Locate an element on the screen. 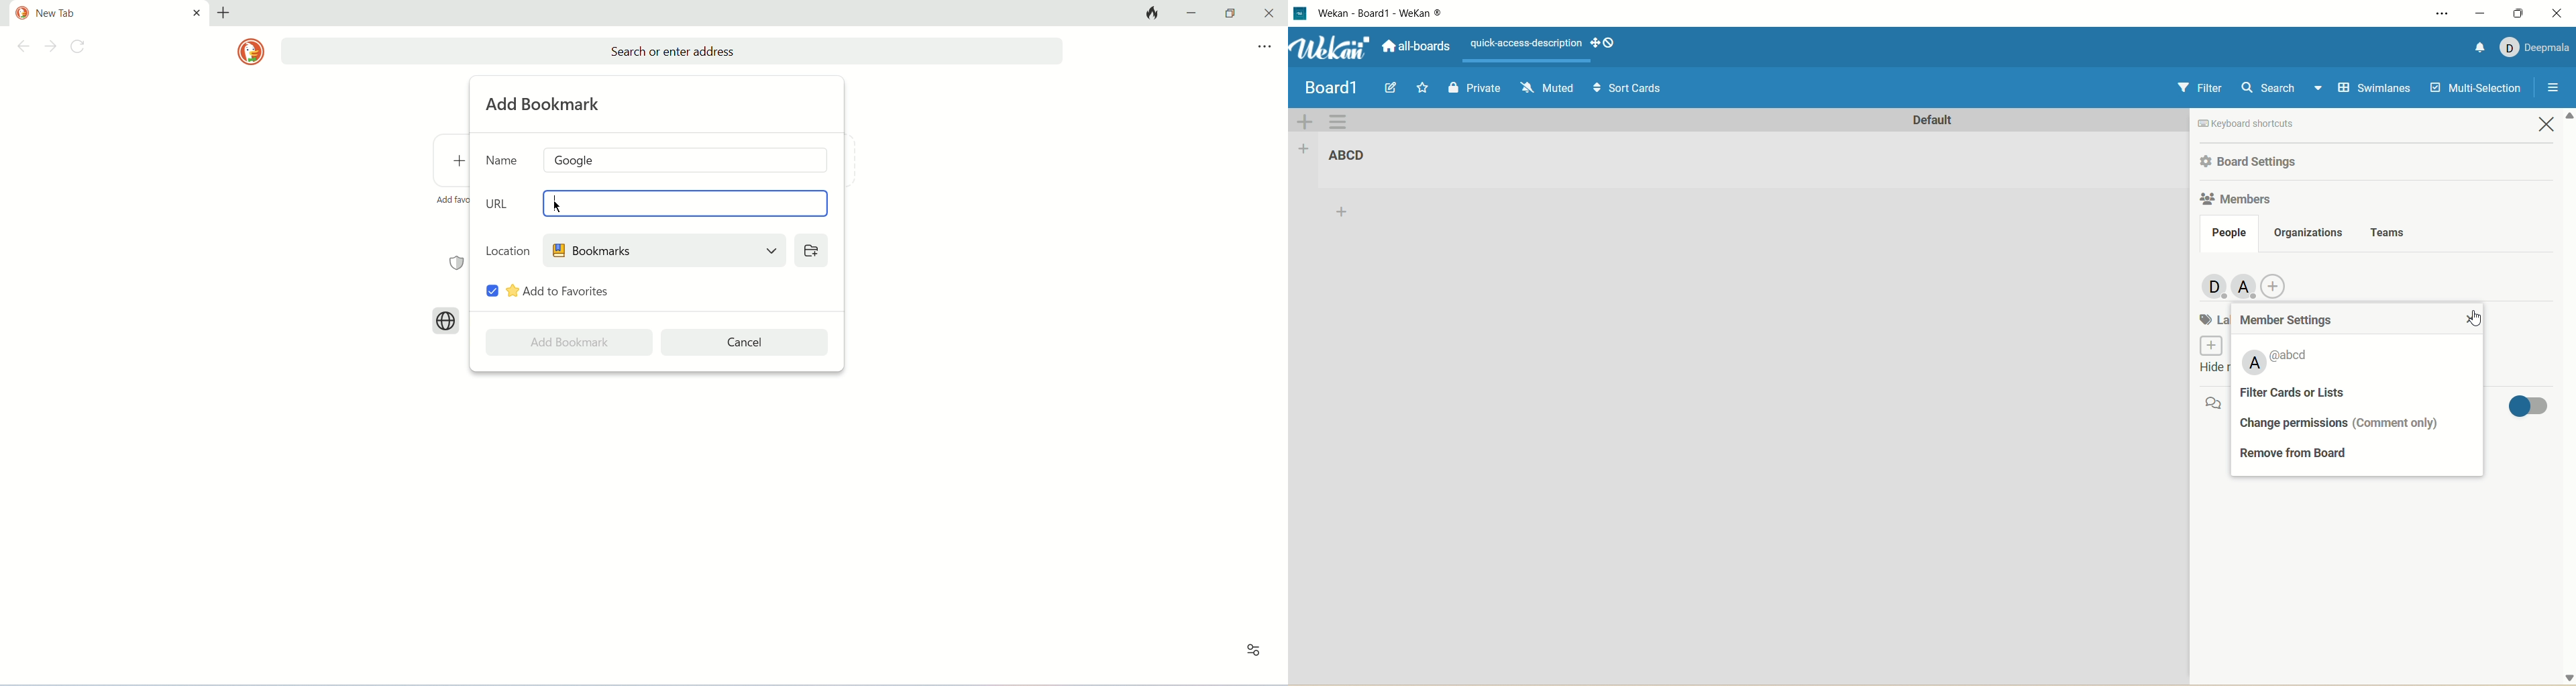  my boards is located at coordinates (1346, 85).